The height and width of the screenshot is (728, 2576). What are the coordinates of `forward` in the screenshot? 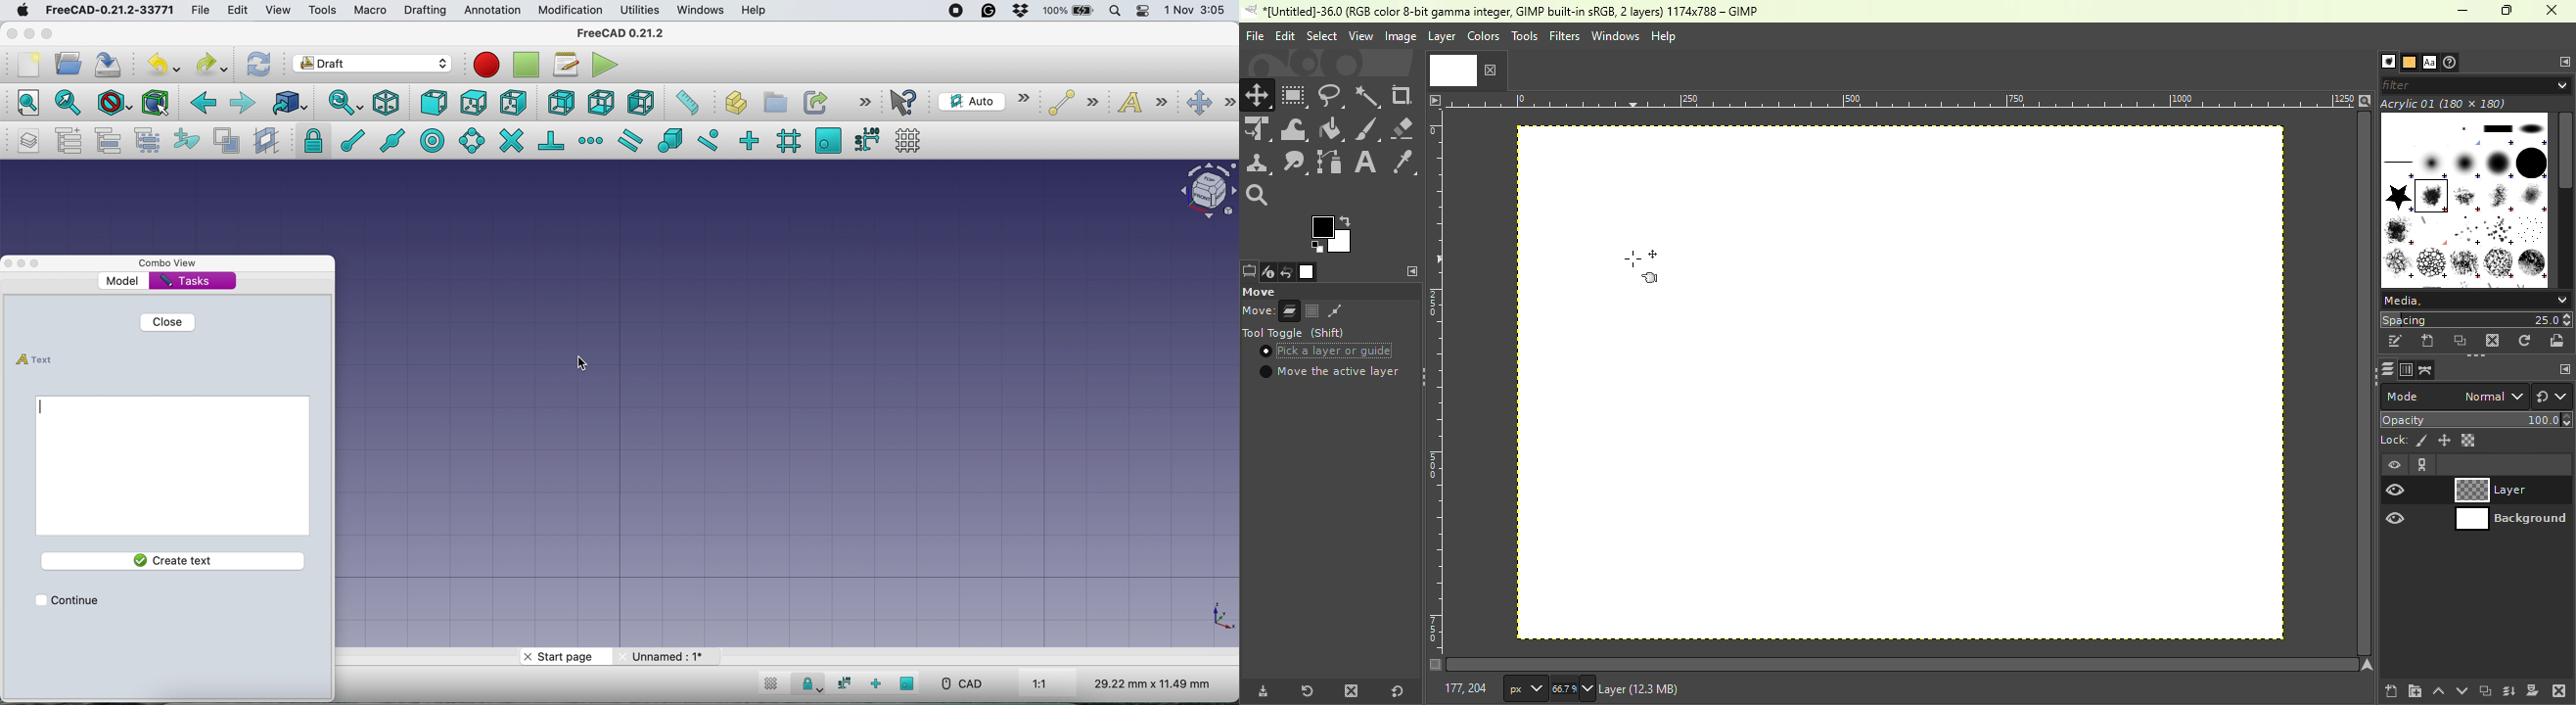 It's located at (241, 103).